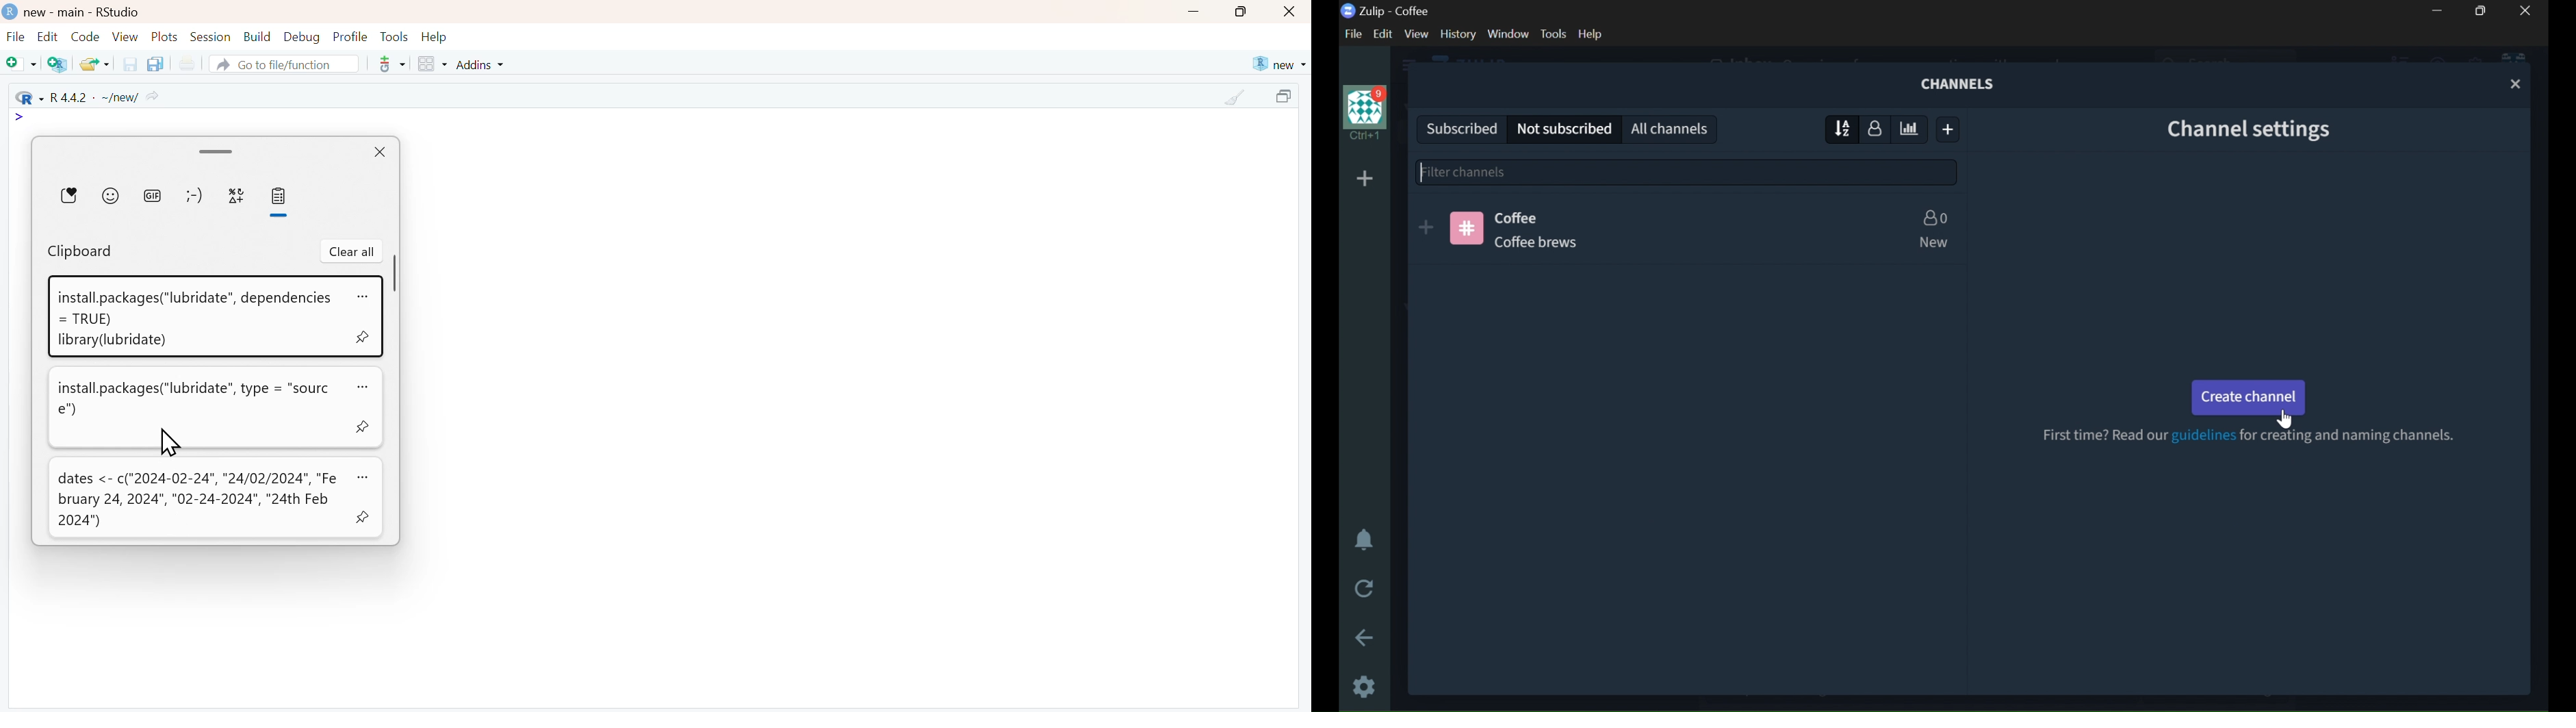  I want to click on Edit, so click(47, 36).